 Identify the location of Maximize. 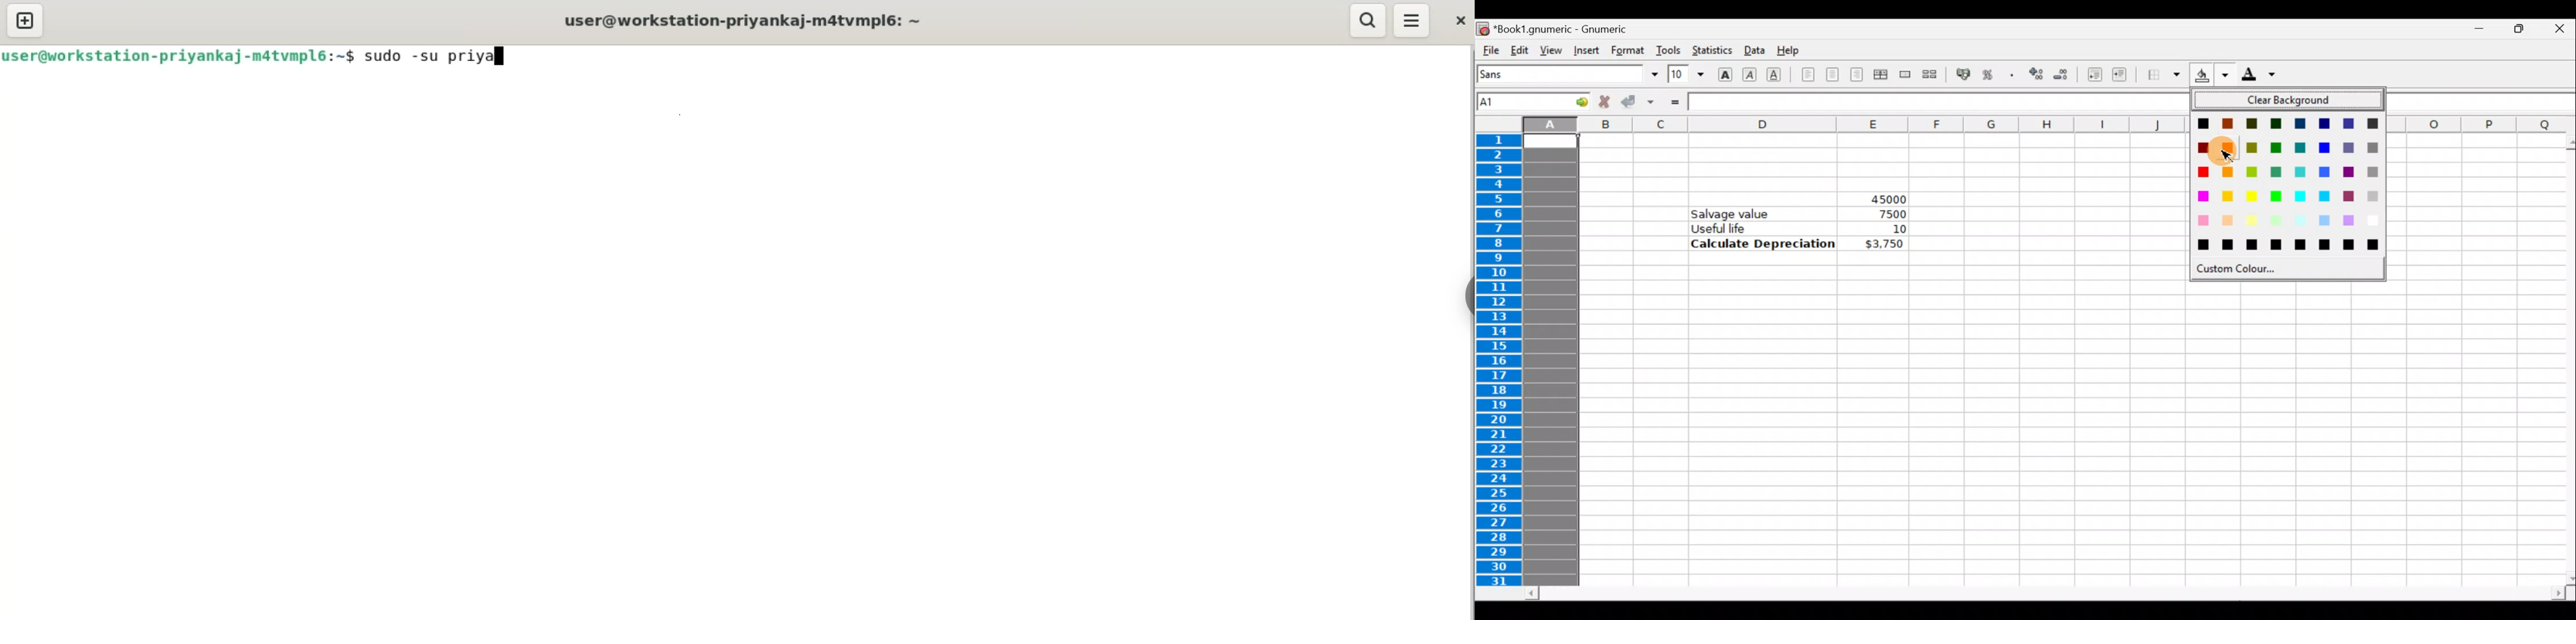
(2517, 32).